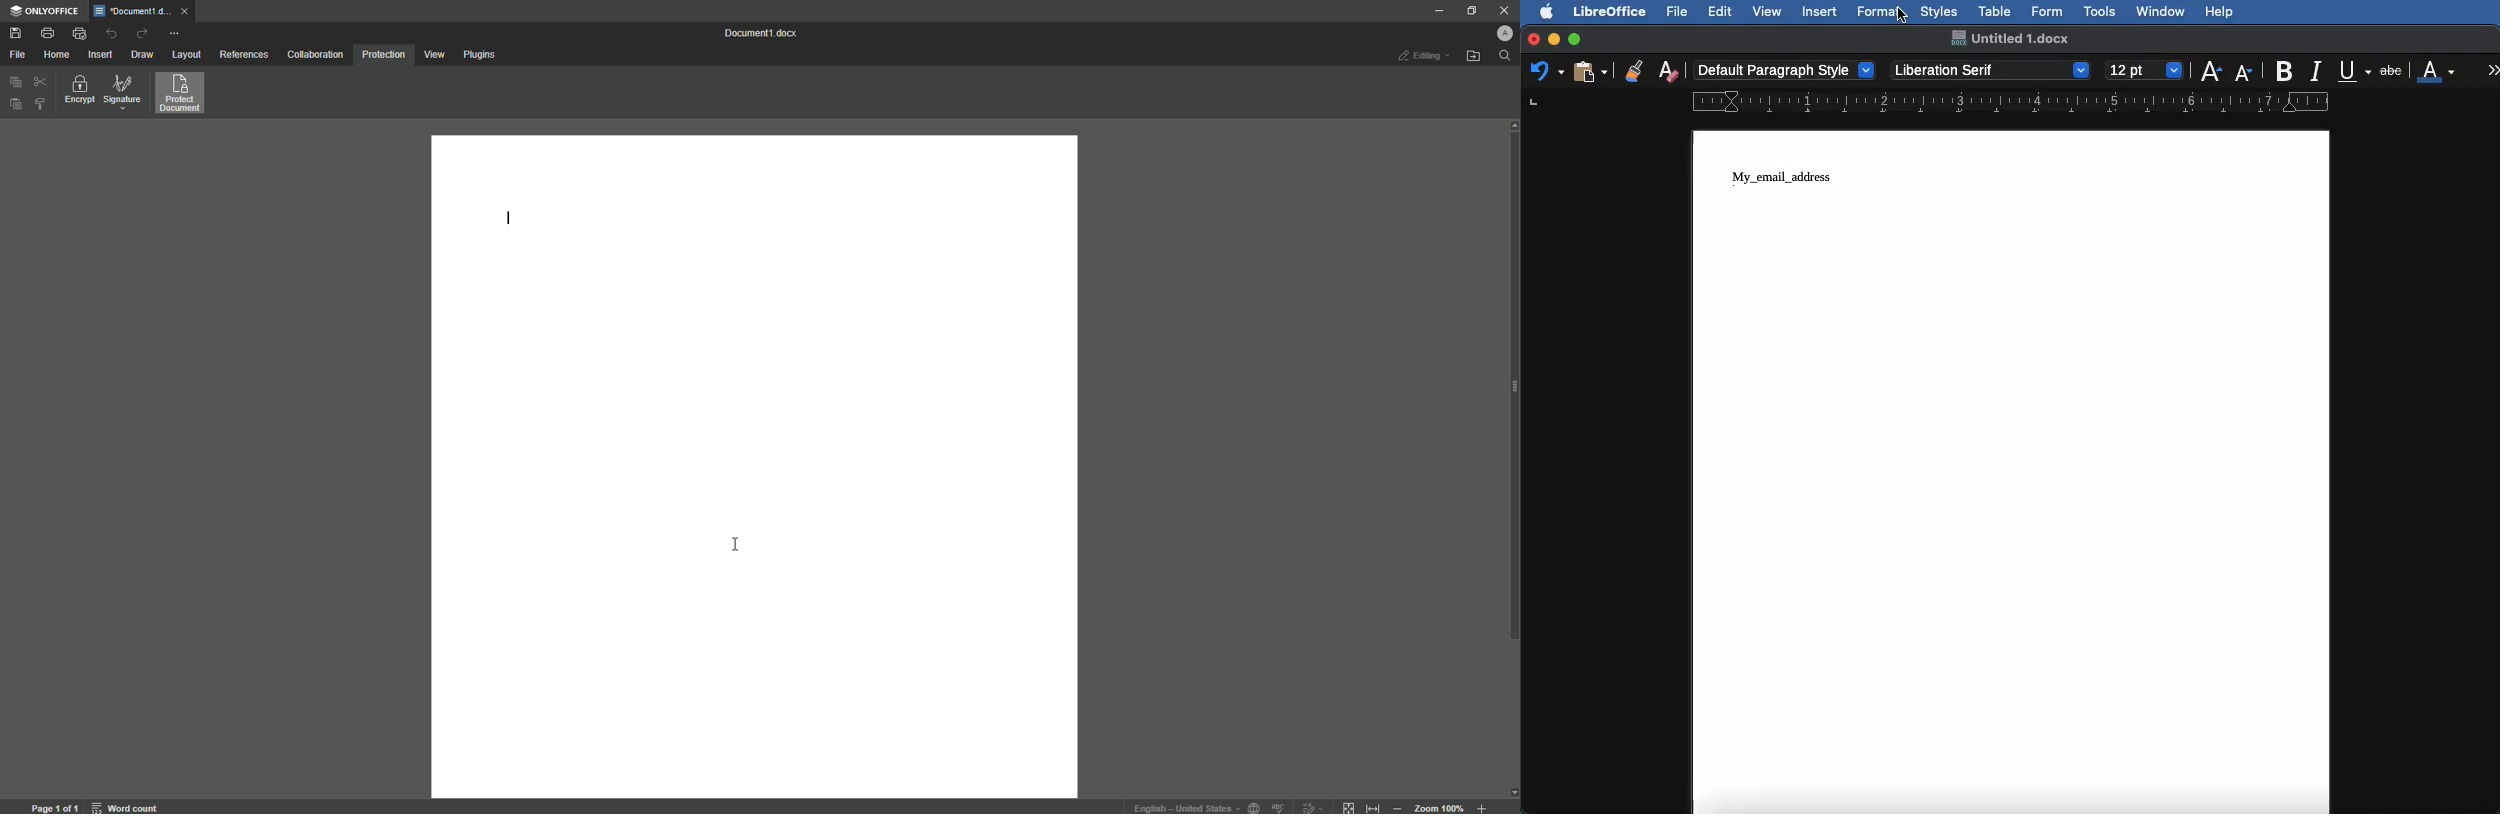  I want to click on Size decrease, so click(2248, 72).